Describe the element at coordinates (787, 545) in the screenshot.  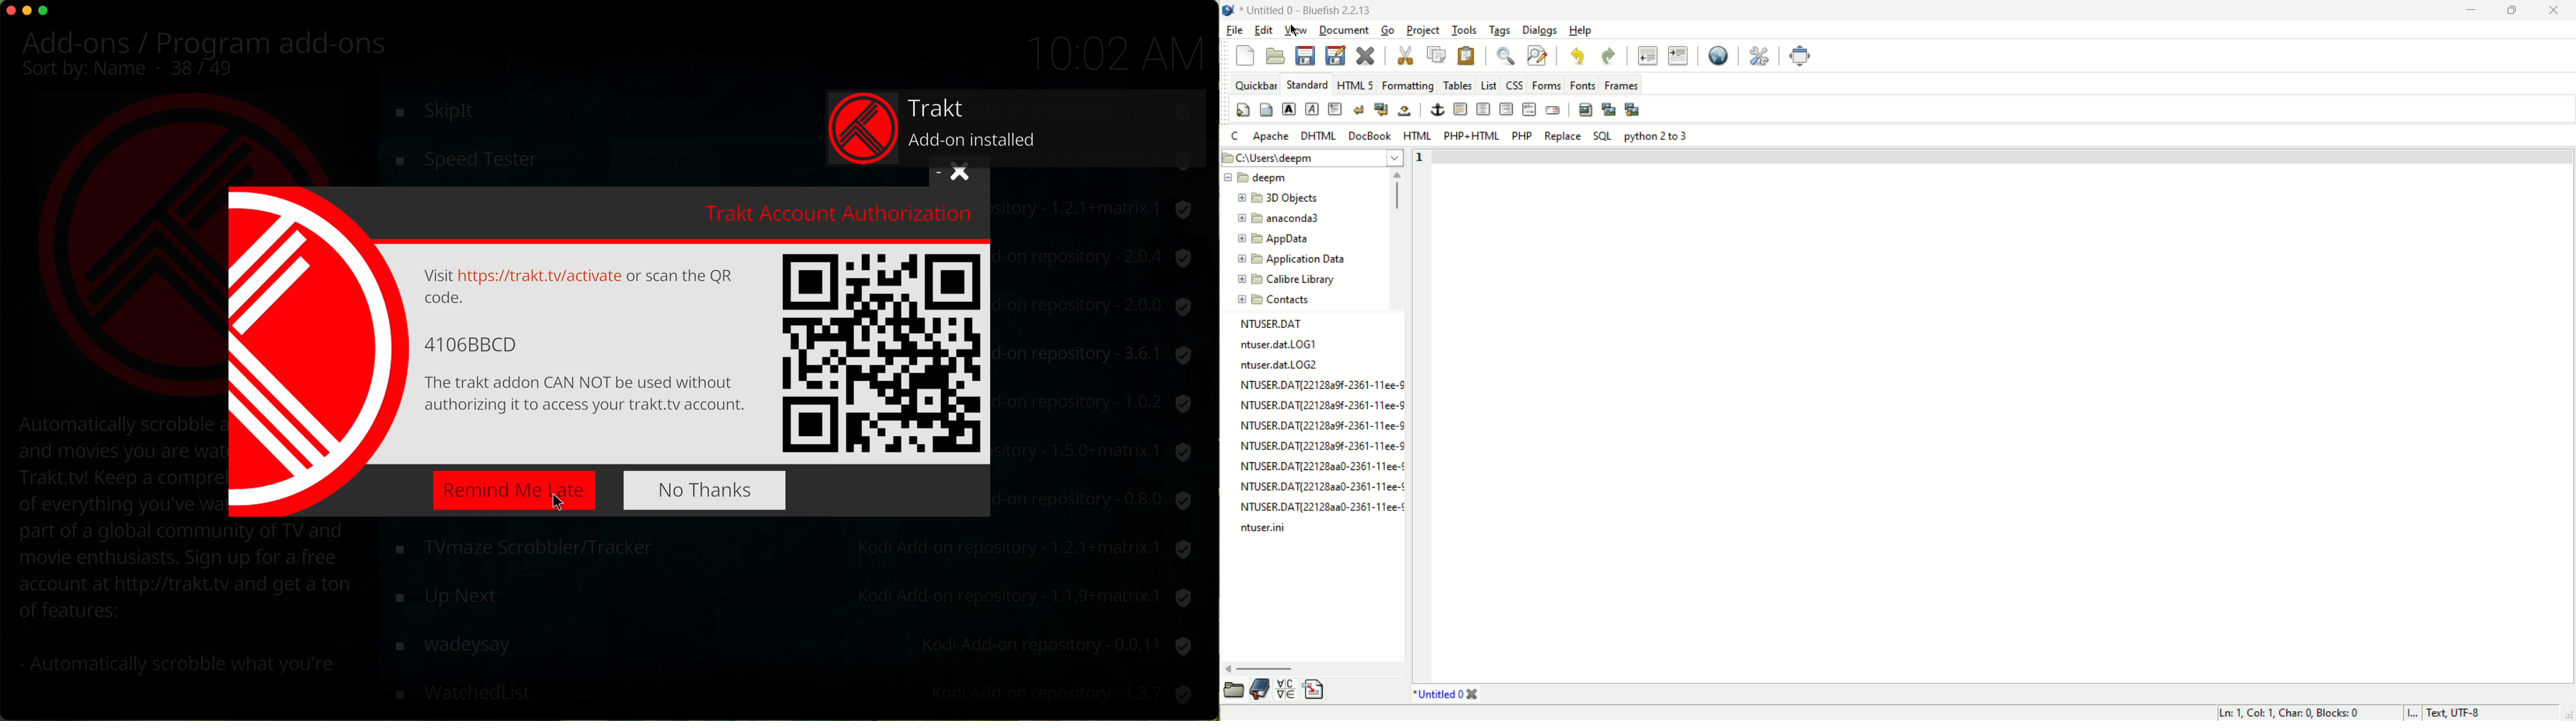
I see `web pdb` at that location.